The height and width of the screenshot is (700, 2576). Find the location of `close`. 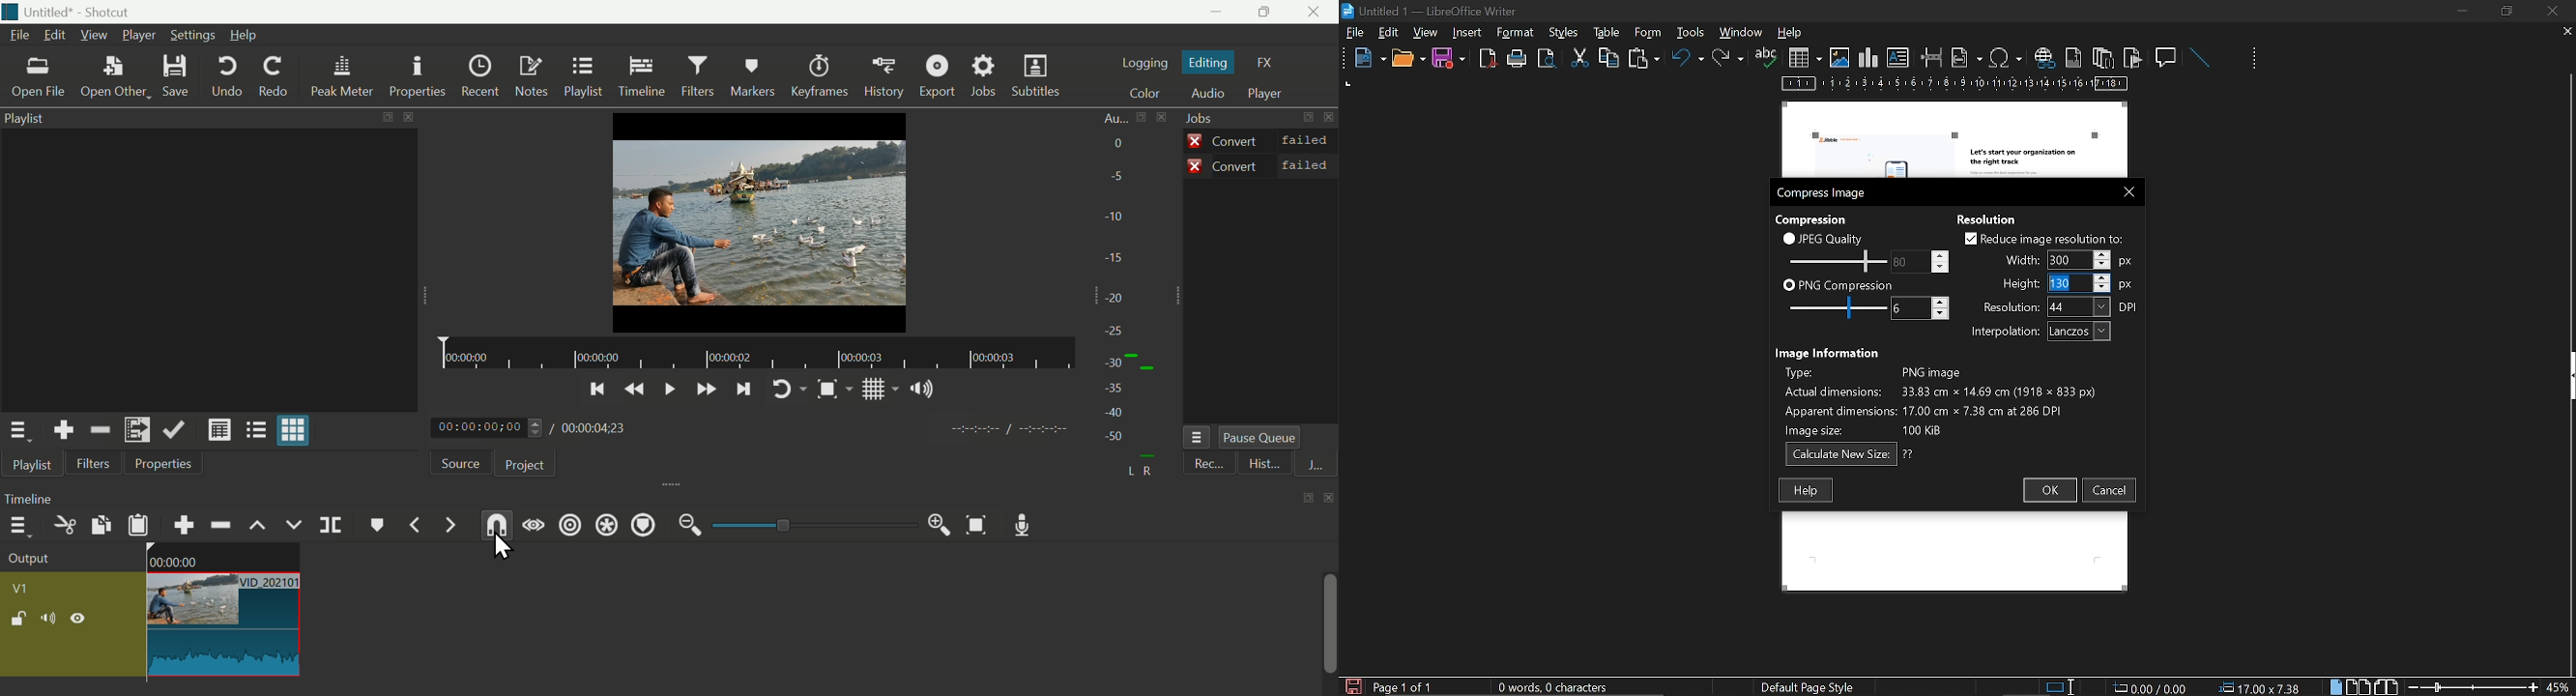

close is located at coordinates (2125, 190).